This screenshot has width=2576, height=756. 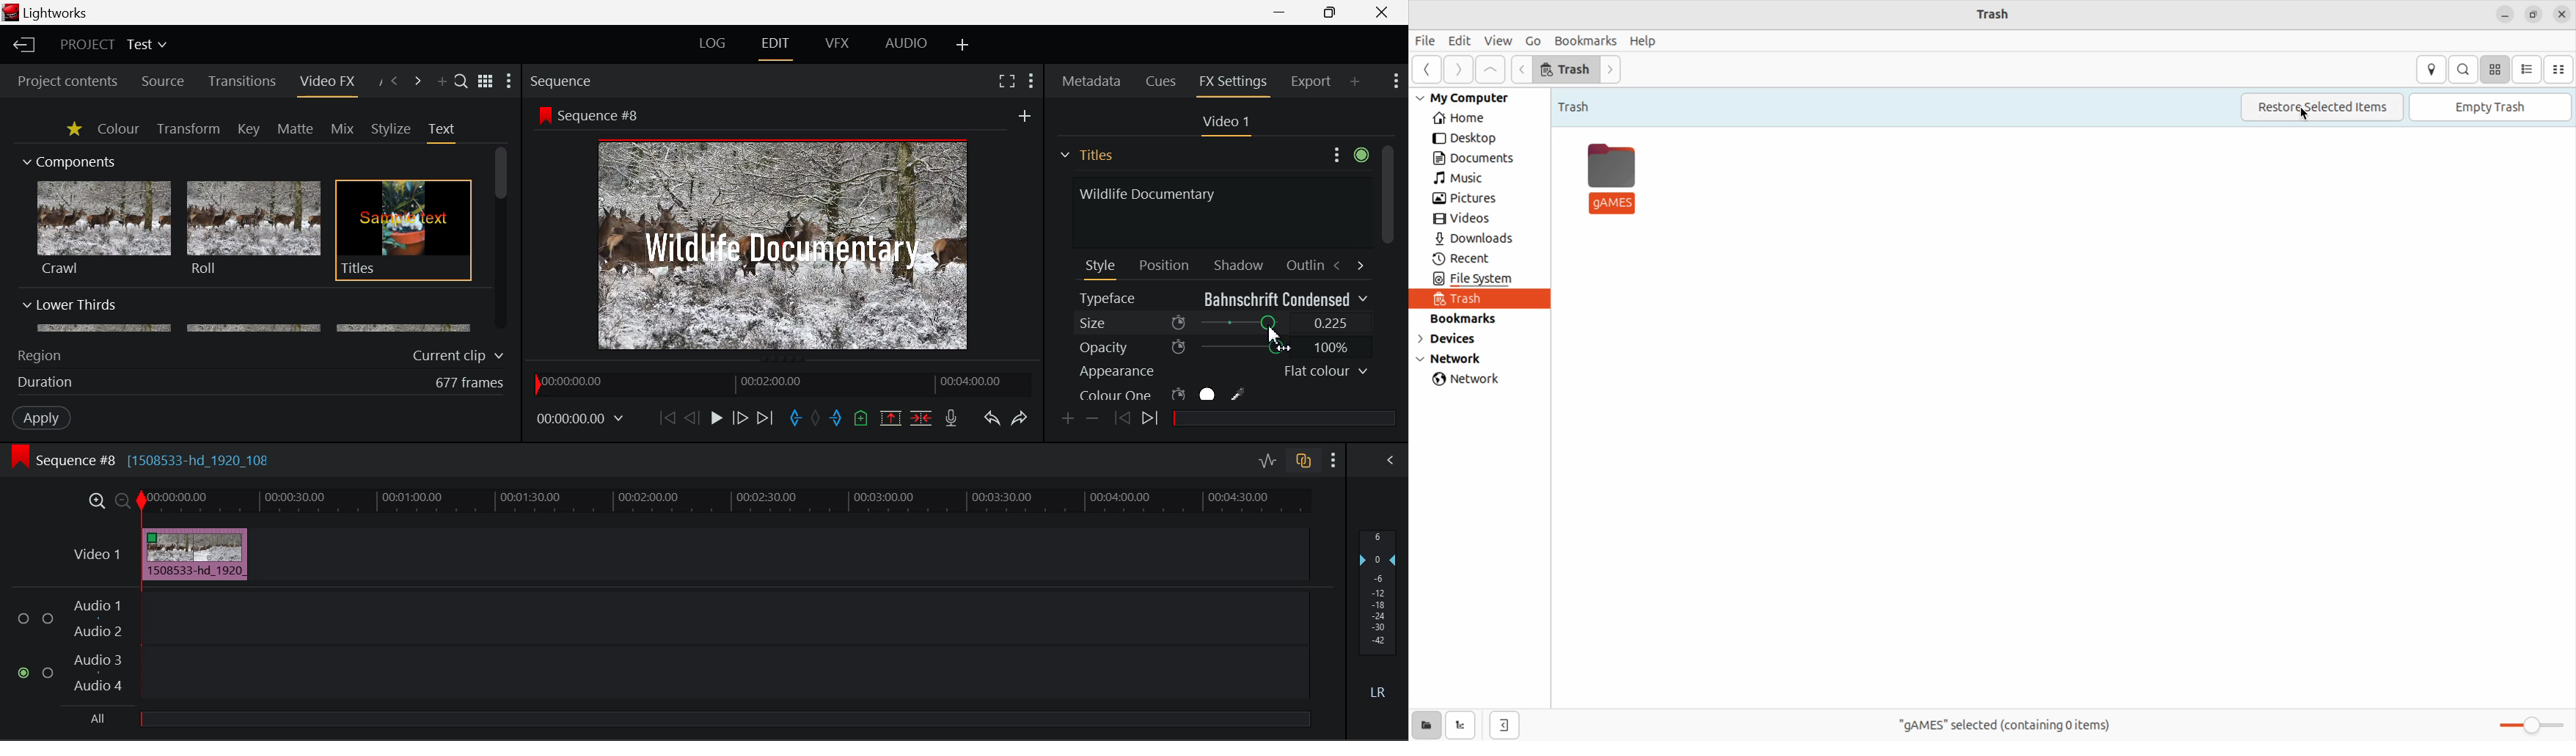 What do you see at coordinates (1471, 139) in the screenshot?
I see `desktop` at bounding box center [1471, 139].